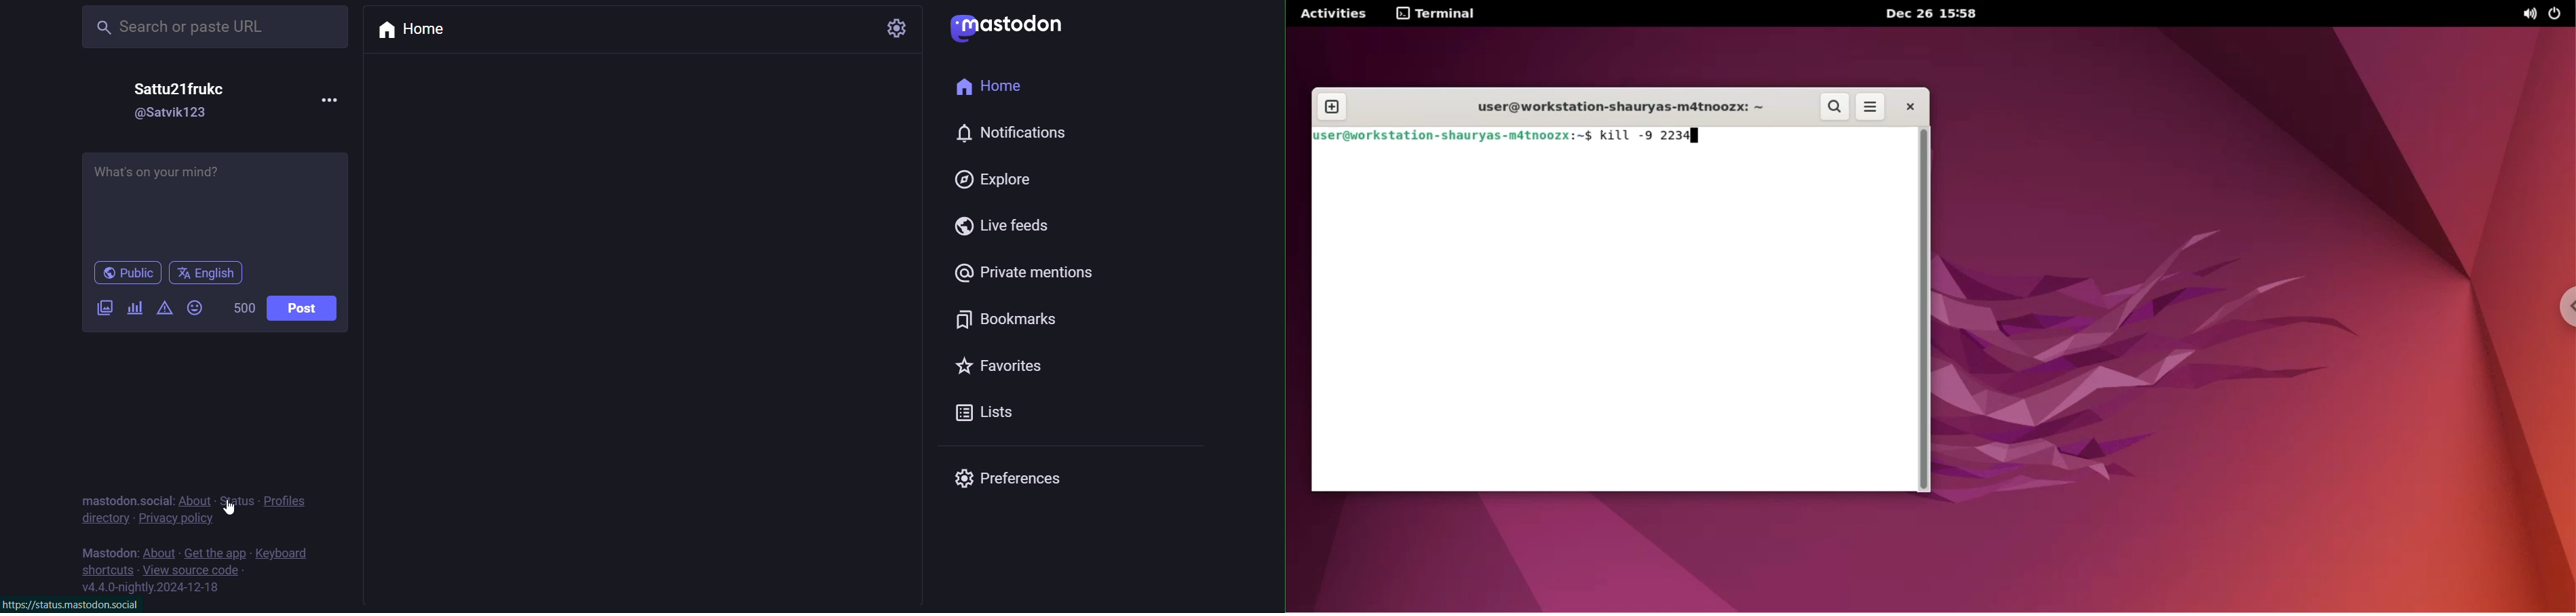 This screenshot has width=2576, height=616. Describe the element at coordinates (412, 32) in the screenshot. I see `home` at that location.